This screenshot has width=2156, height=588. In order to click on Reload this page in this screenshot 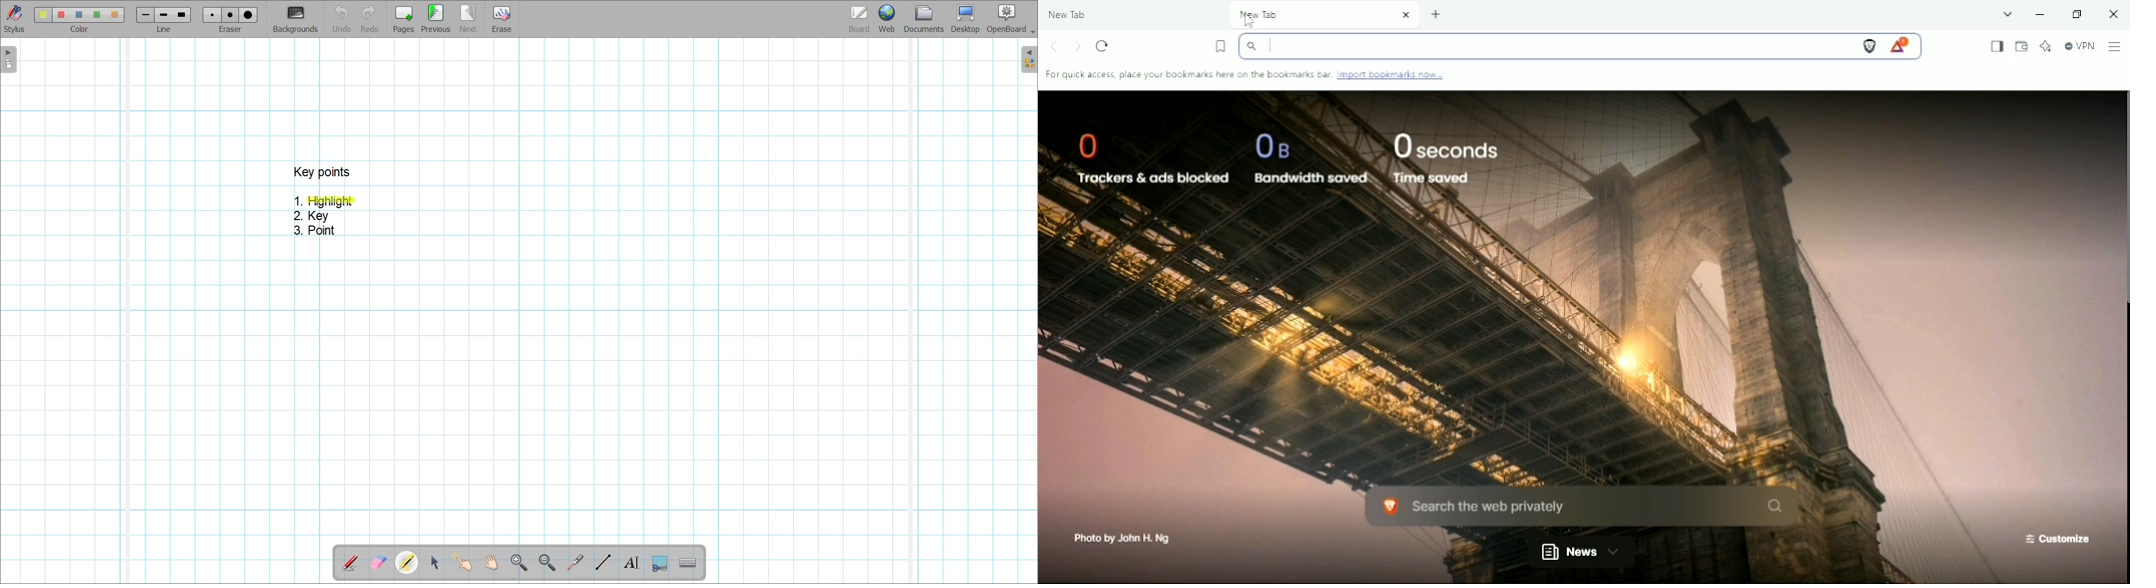, I will do `click(1102, 45)`.